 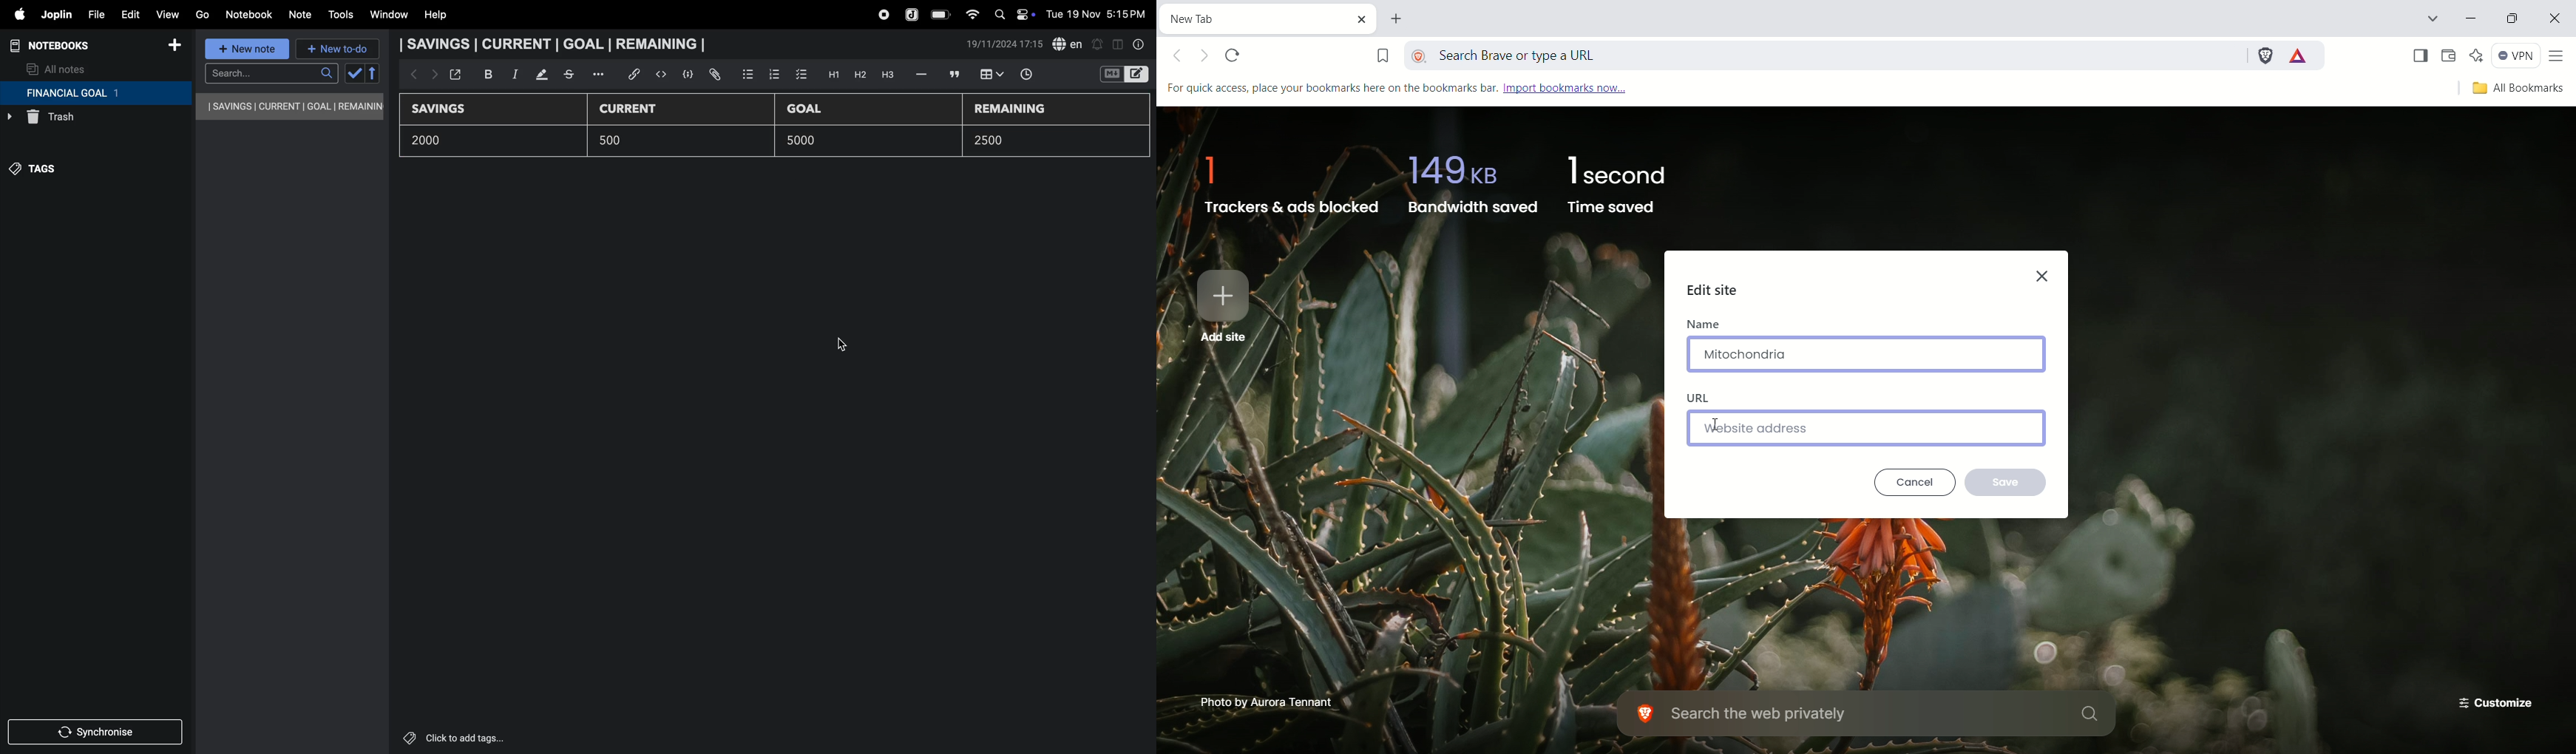 I want to click on hifen, so click(x=923, y=74).